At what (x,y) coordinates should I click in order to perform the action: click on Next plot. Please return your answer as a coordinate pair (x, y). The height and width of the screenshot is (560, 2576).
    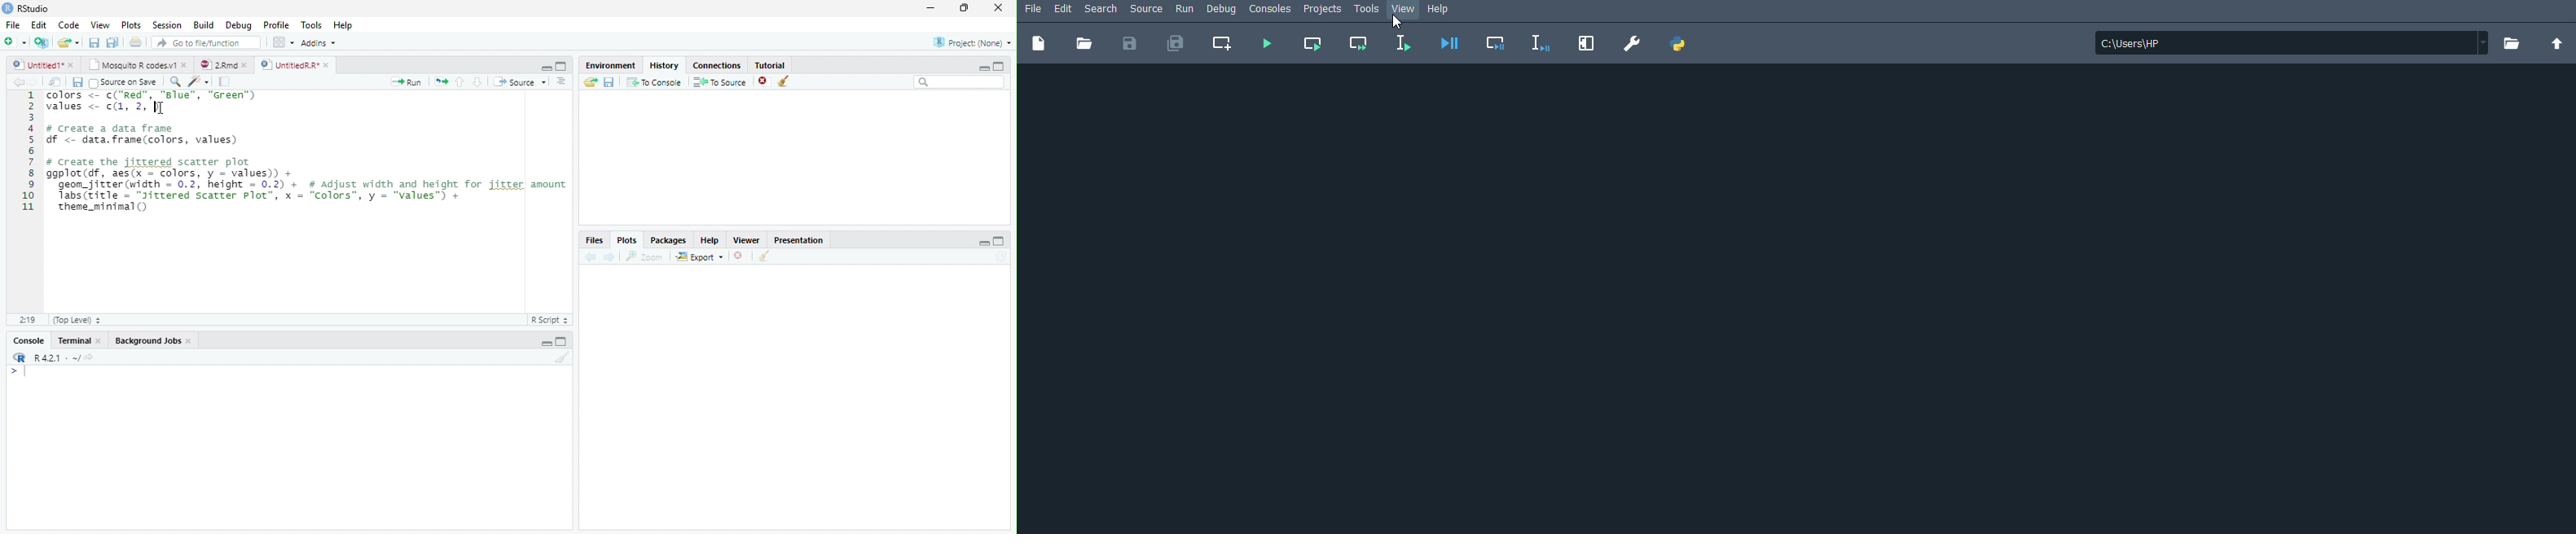
    Looking at the image, I should click on (609, 257).